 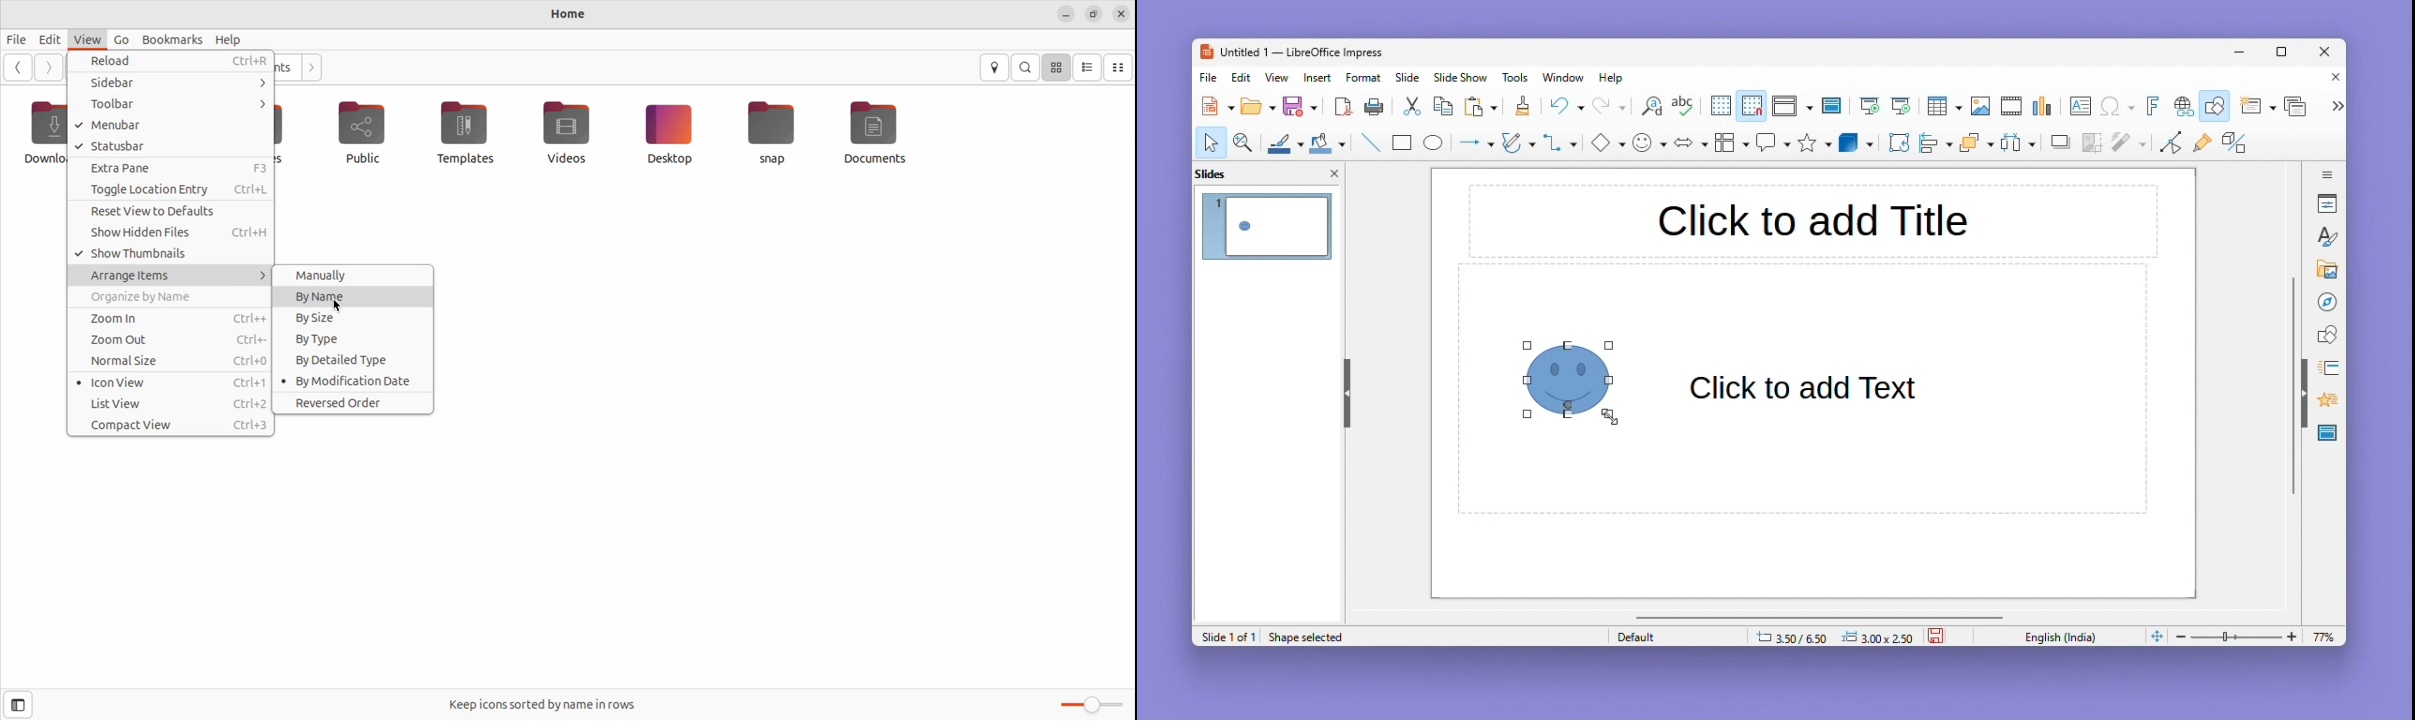 I want to click on Last slide, so click(x=1901, y=106).